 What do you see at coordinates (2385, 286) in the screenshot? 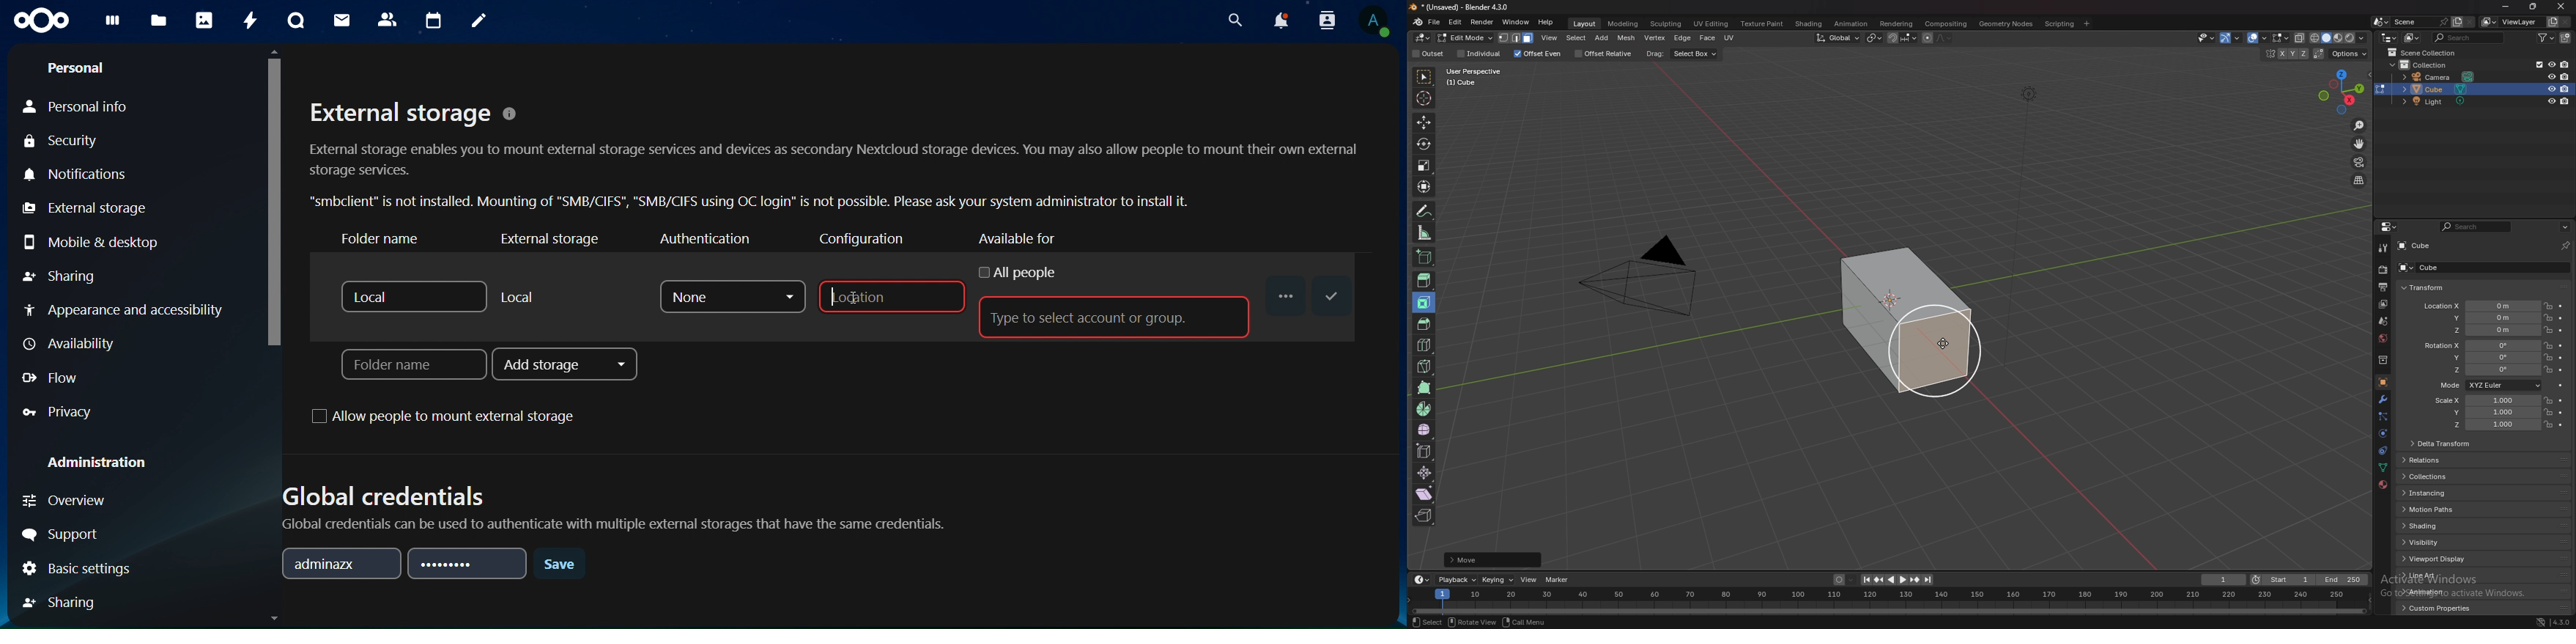
I see `output` at bounding box center [2385, 286].